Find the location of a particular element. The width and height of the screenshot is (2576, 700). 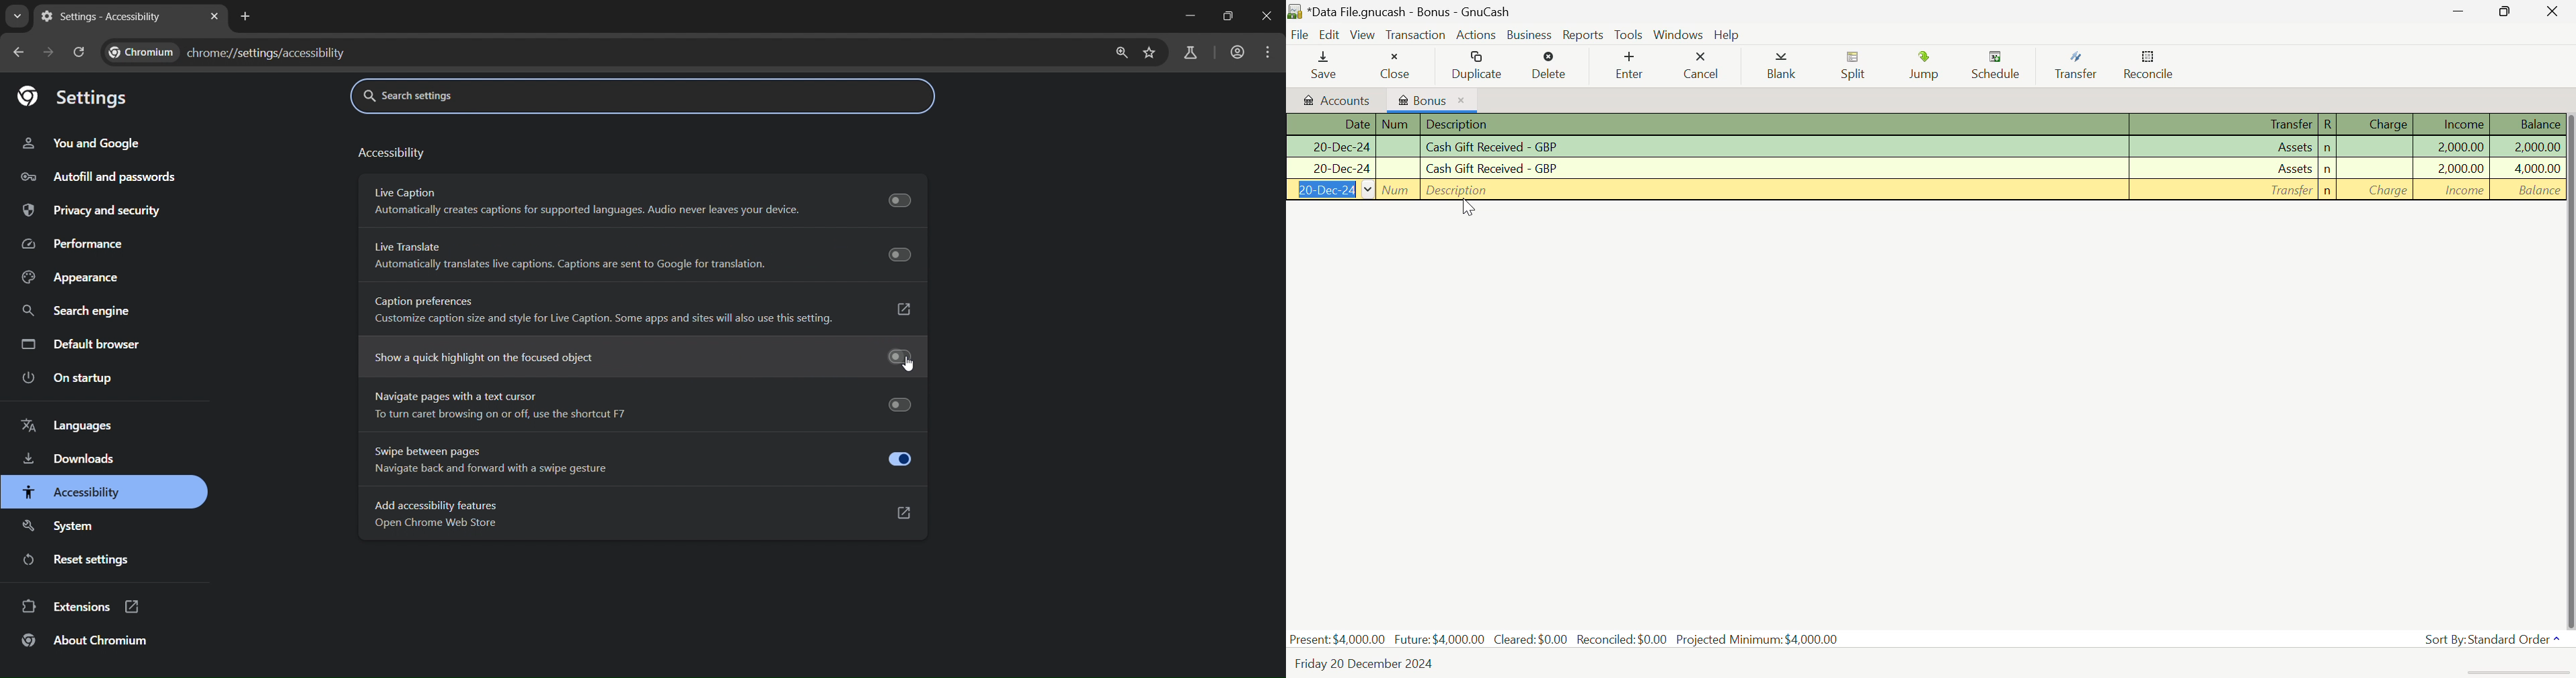

Business is located at coordinates (1527, 34).